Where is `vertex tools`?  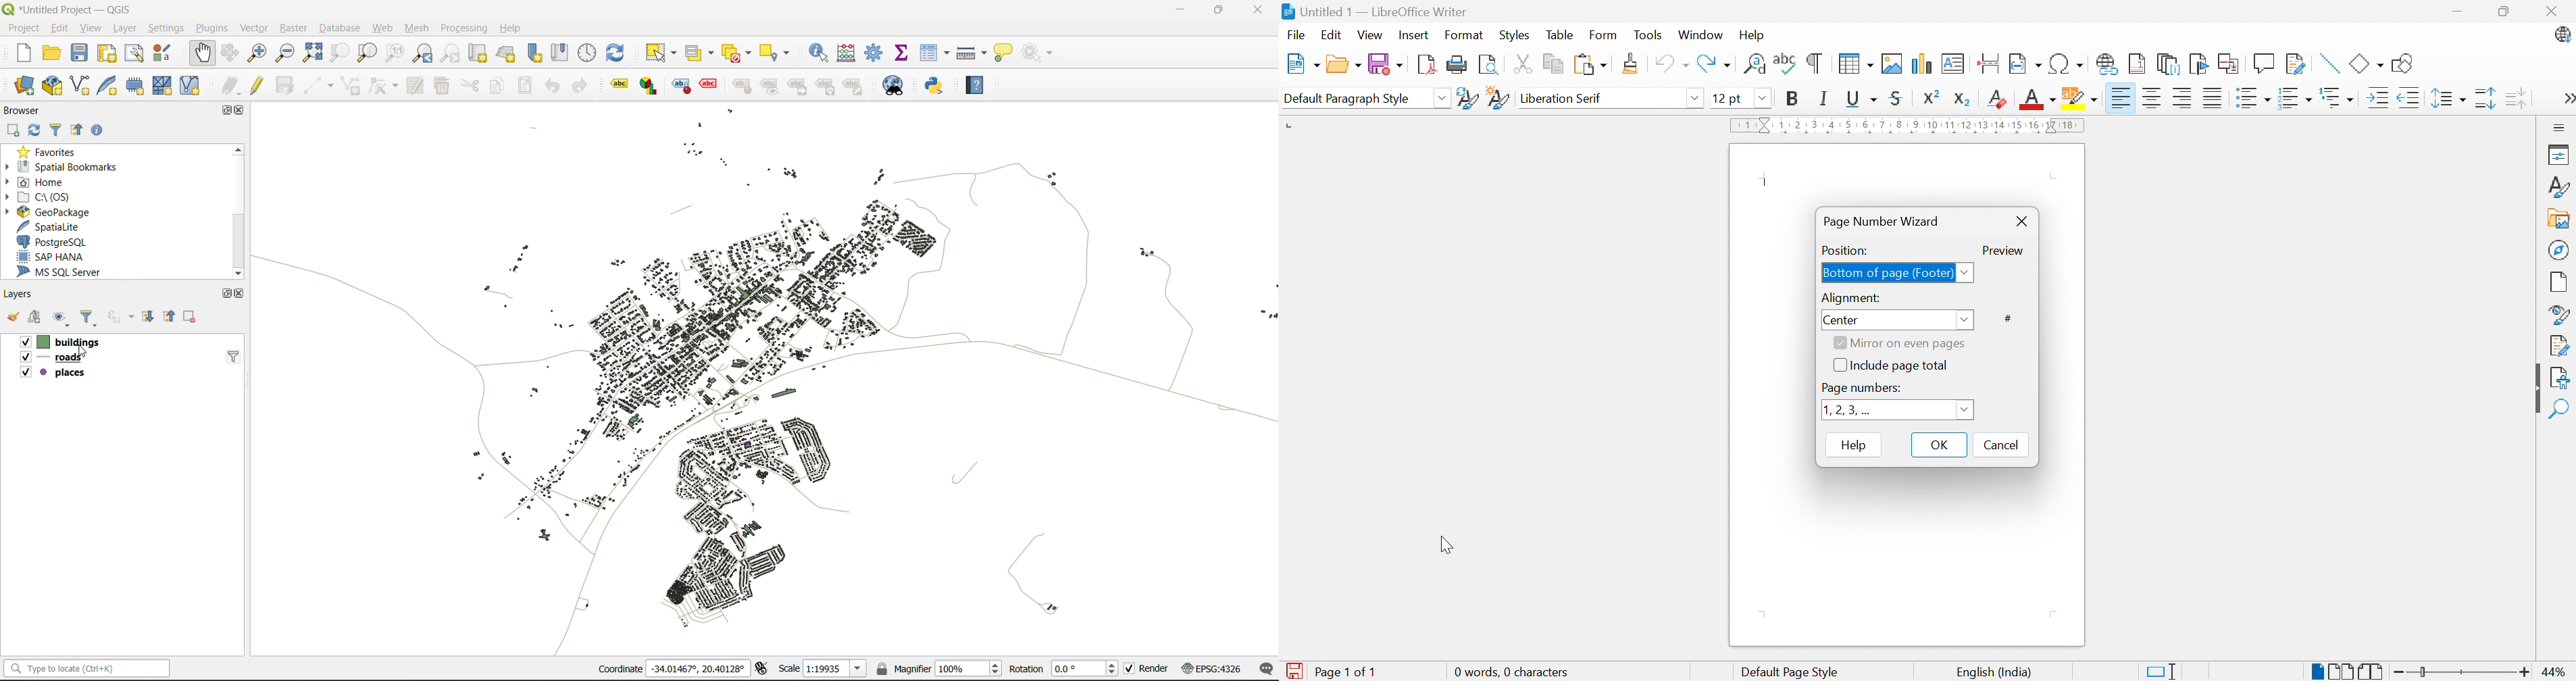 vertex tools is located at coordinates (384, 87).